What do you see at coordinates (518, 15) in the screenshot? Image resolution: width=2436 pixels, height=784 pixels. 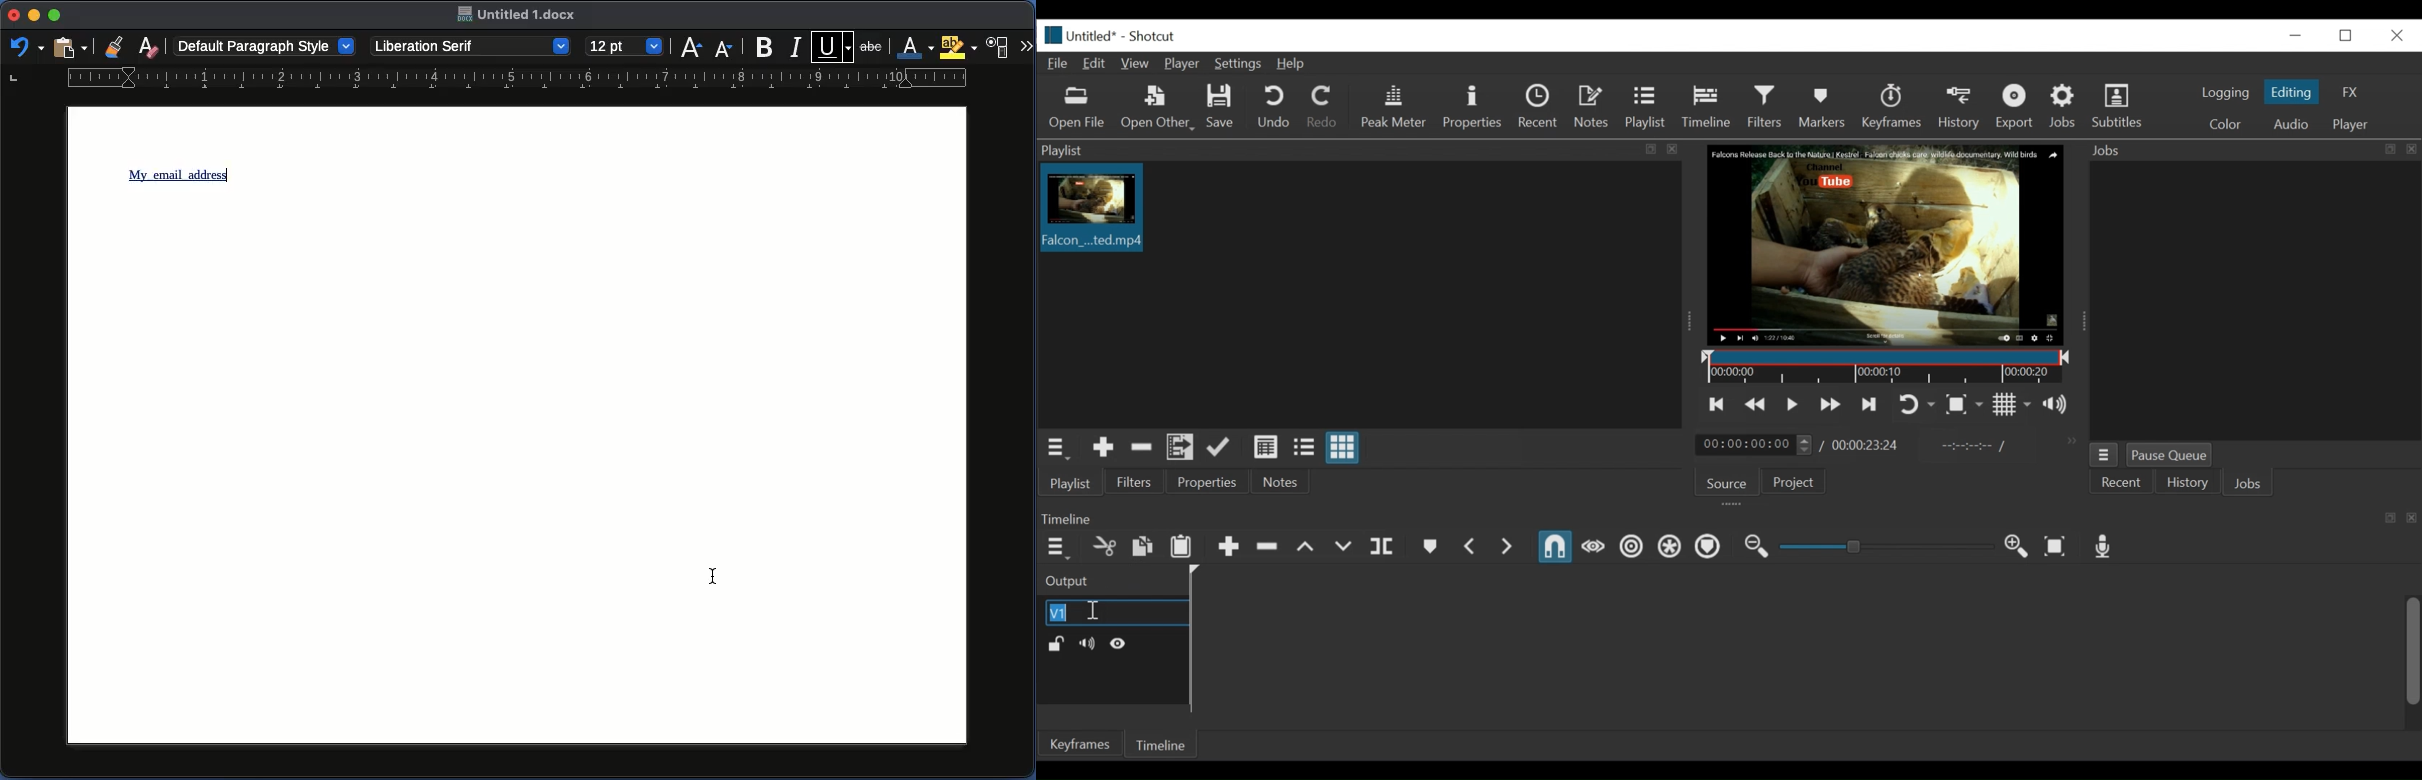 I see `Untitled. 1 docx` at bounding box center [518, 15].